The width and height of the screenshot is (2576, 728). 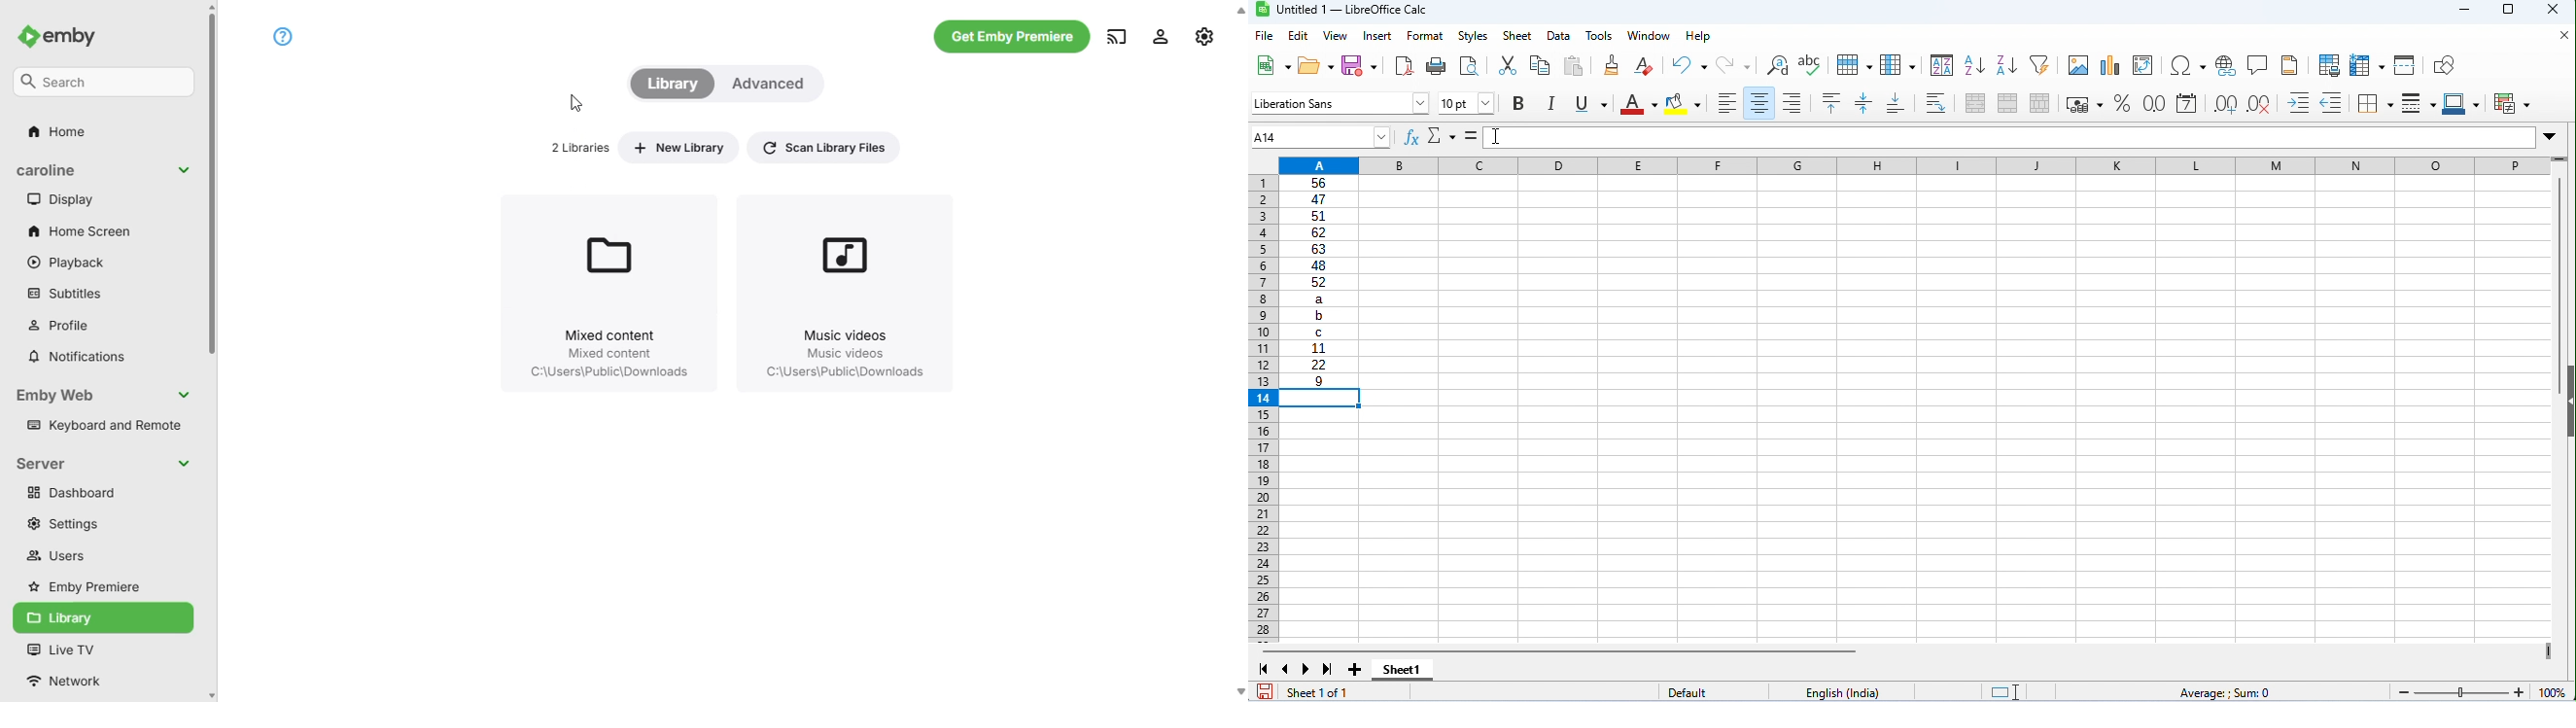 What do you see at coordinates (2039, 64) in the screenshot?
I see `filter` at bounding box center [2039, 64].